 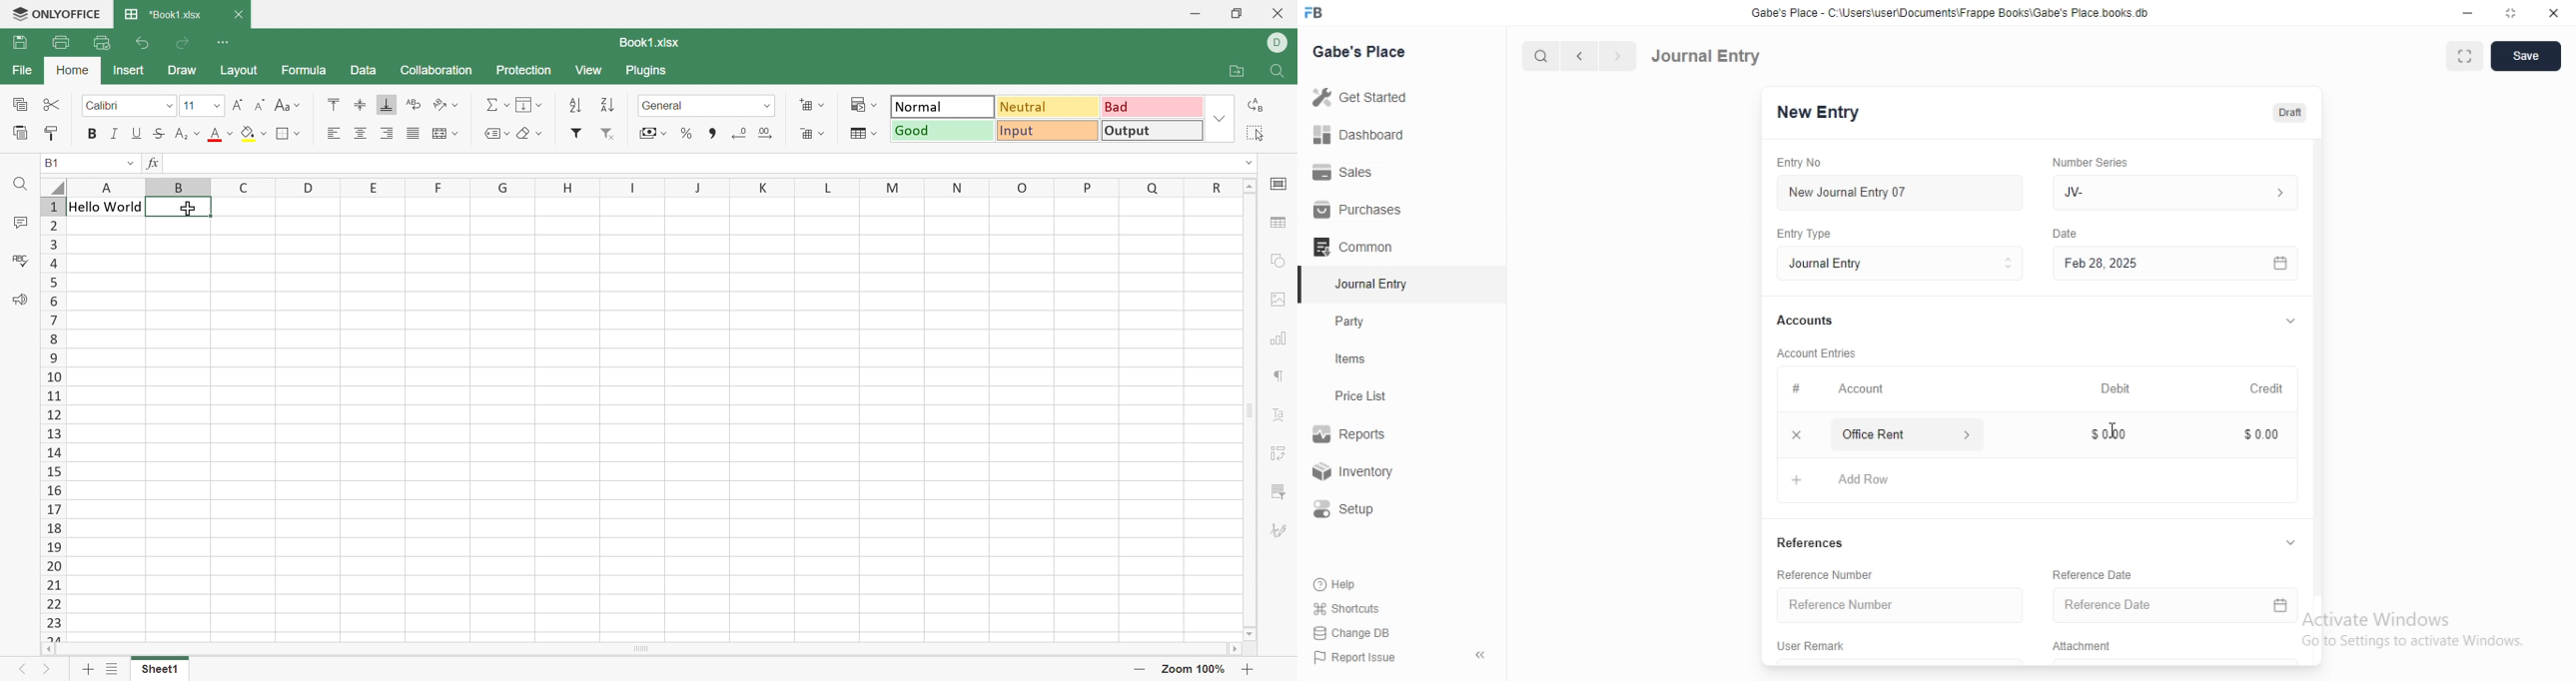 What do you see at coordinates (1847, 193) in the screenshot?
I see `New Journal Entry 07` at bounding box center [1847, 193].